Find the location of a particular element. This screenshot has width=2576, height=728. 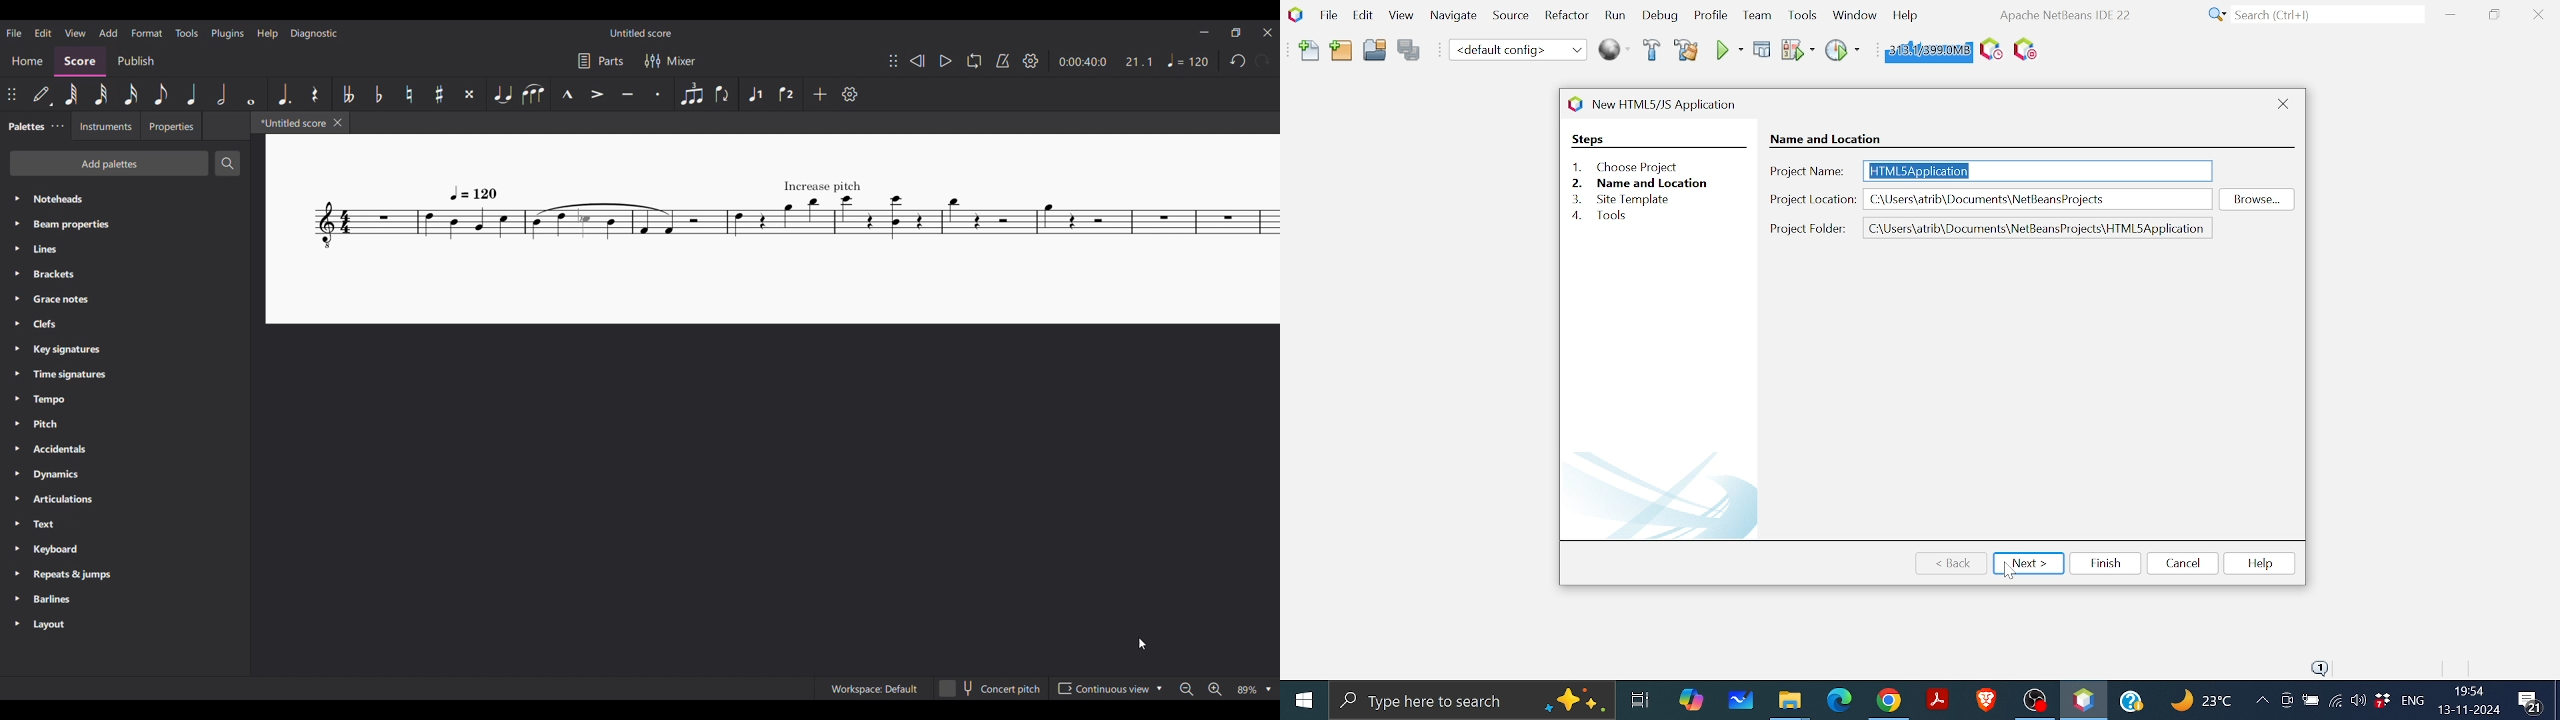

Minimize is located at coordinates (1204, 32).